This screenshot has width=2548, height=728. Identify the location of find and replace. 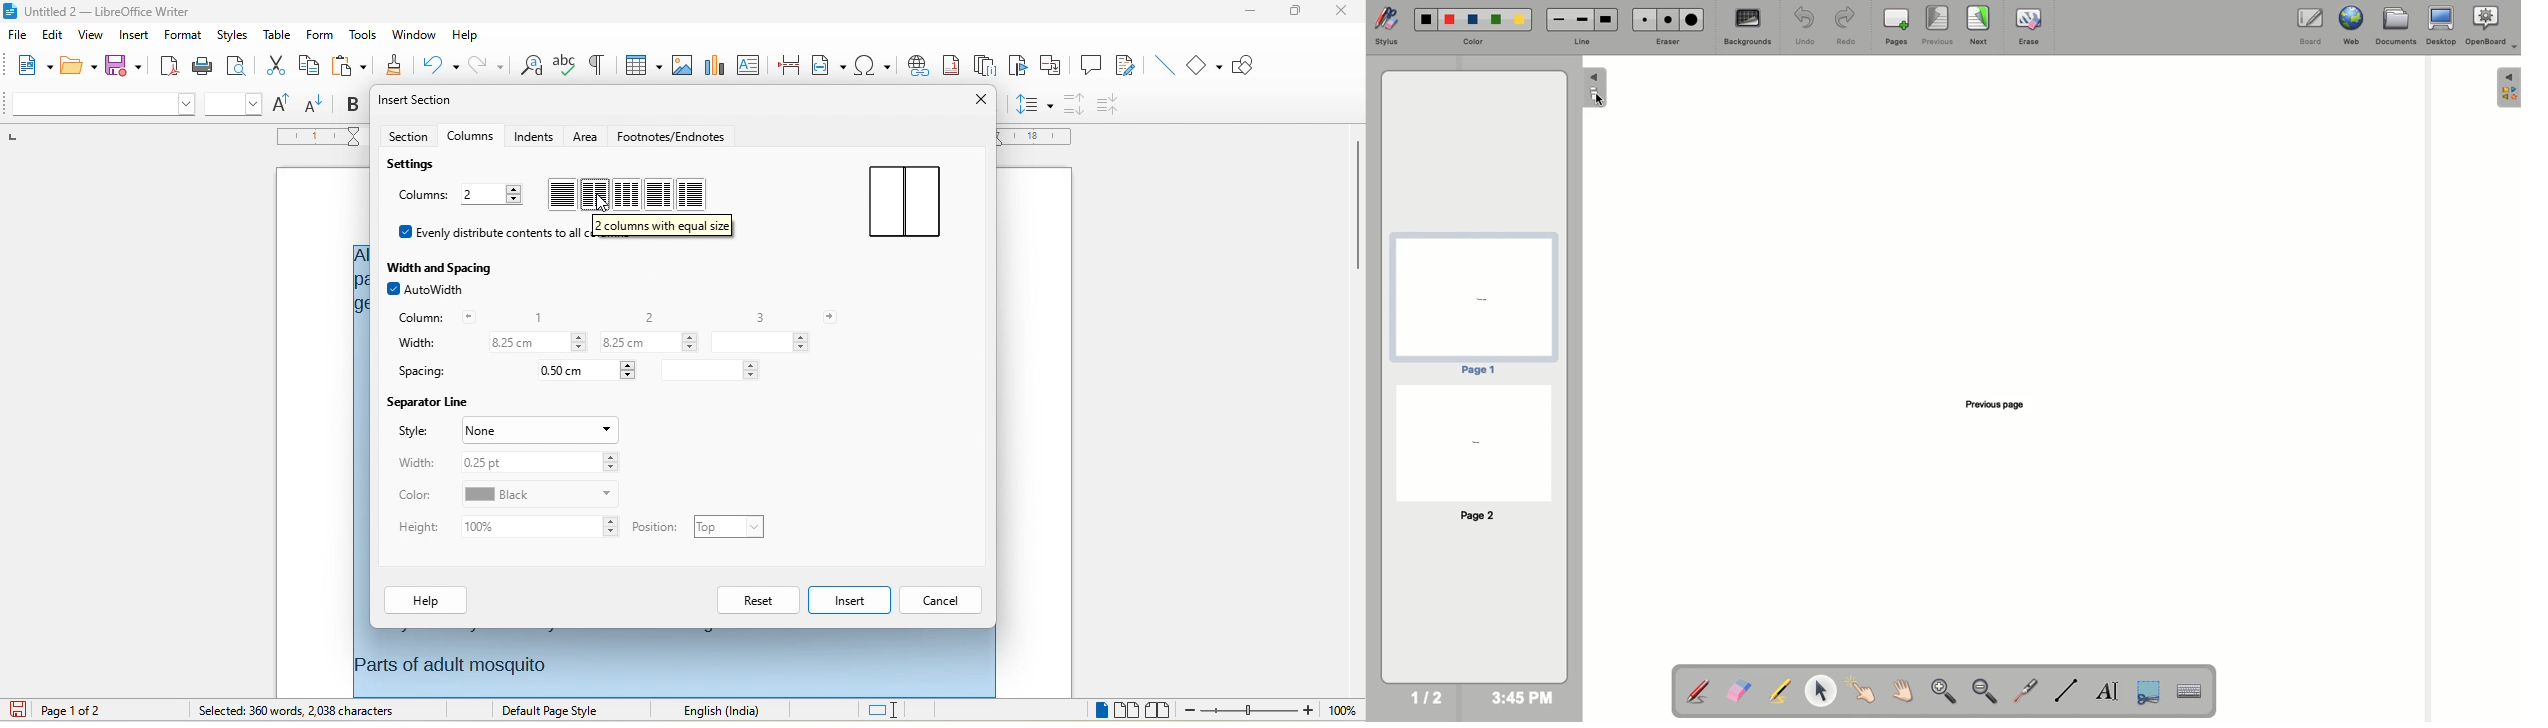
(531, 67).